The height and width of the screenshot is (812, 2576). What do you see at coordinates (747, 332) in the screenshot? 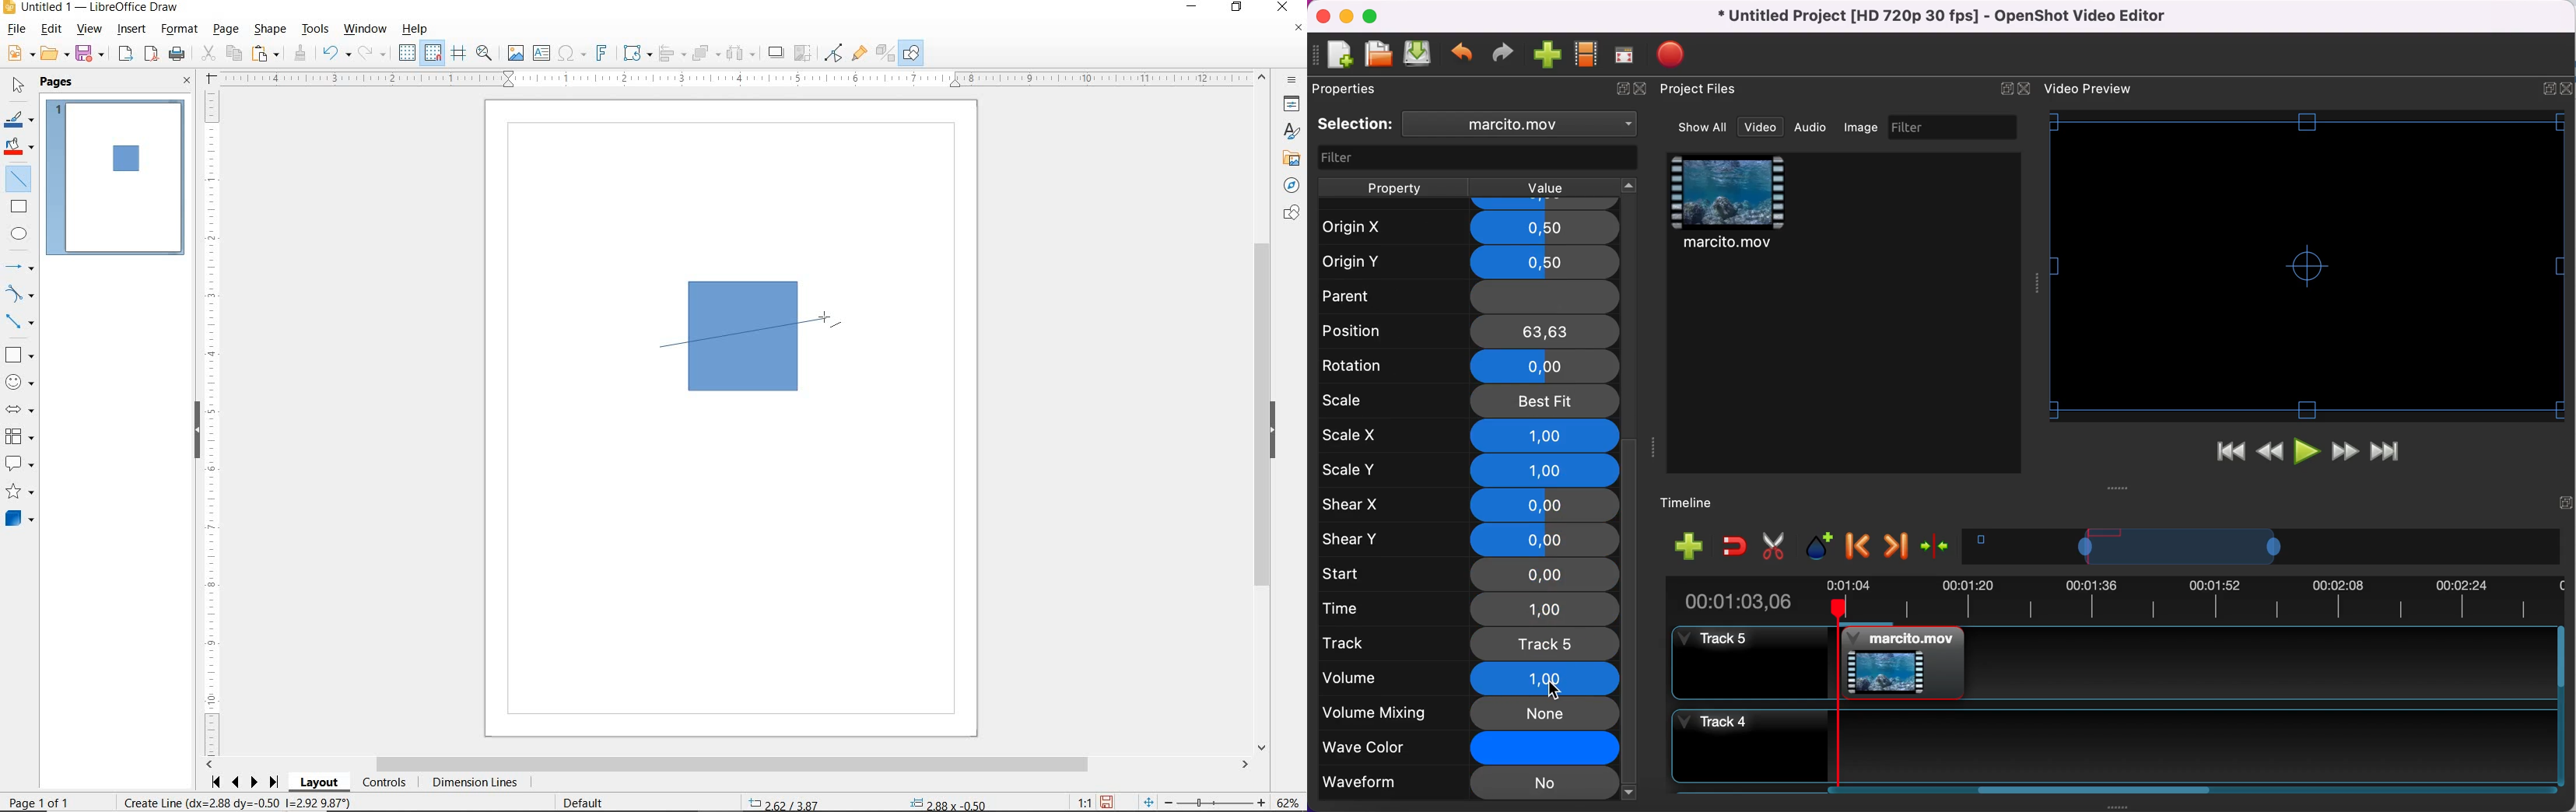
I see `DRAWING LINE` at bounding box center [747, 332].